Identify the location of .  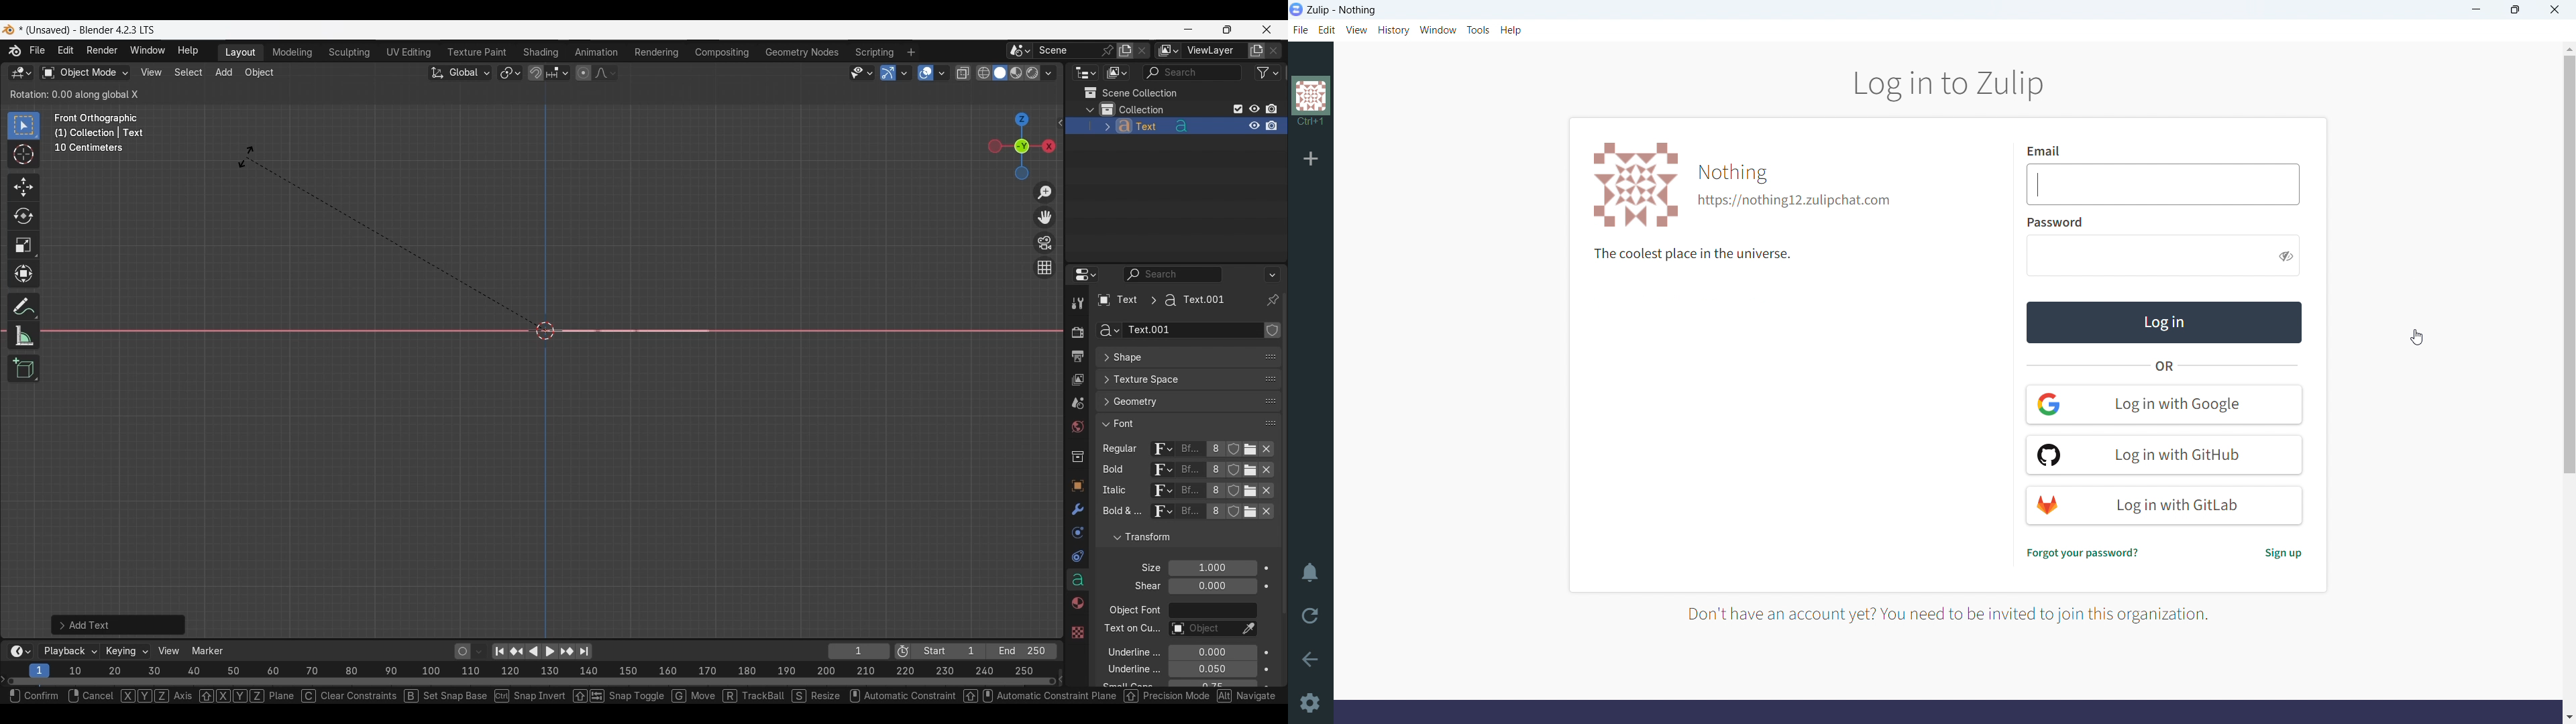
(1077, 631).